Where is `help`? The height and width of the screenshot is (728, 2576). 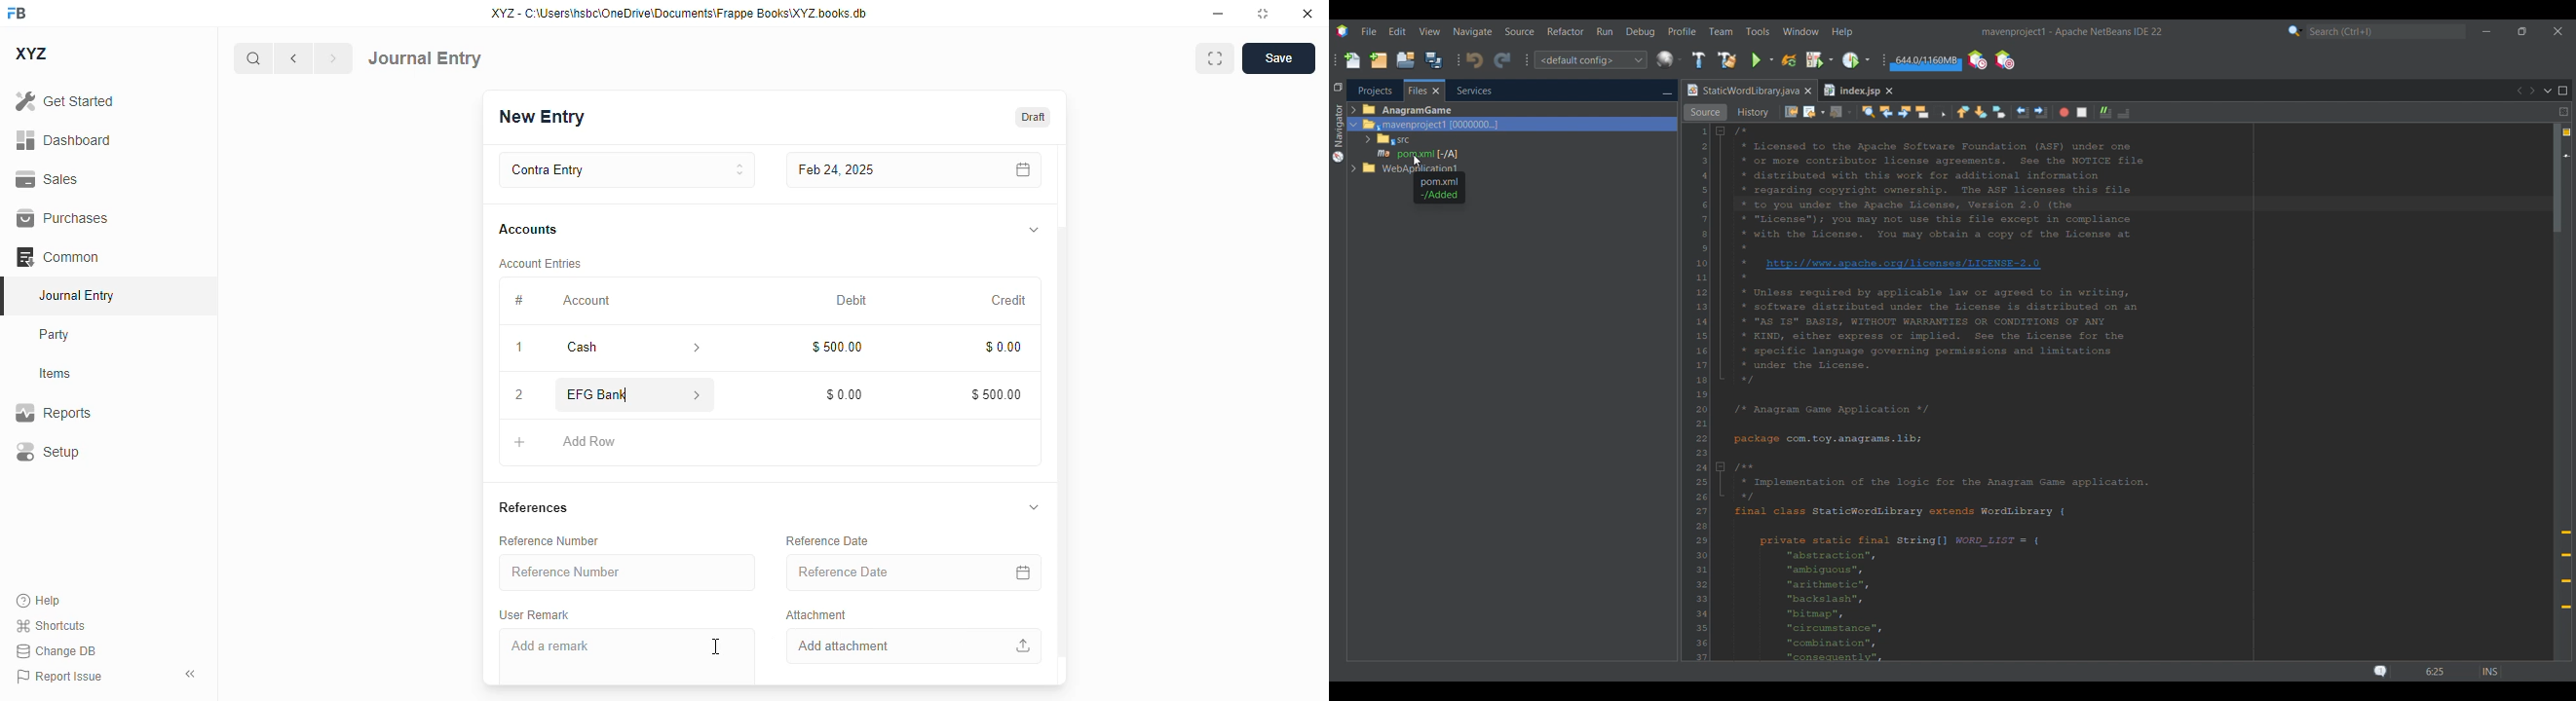 help is located at coordinates (39, 601).